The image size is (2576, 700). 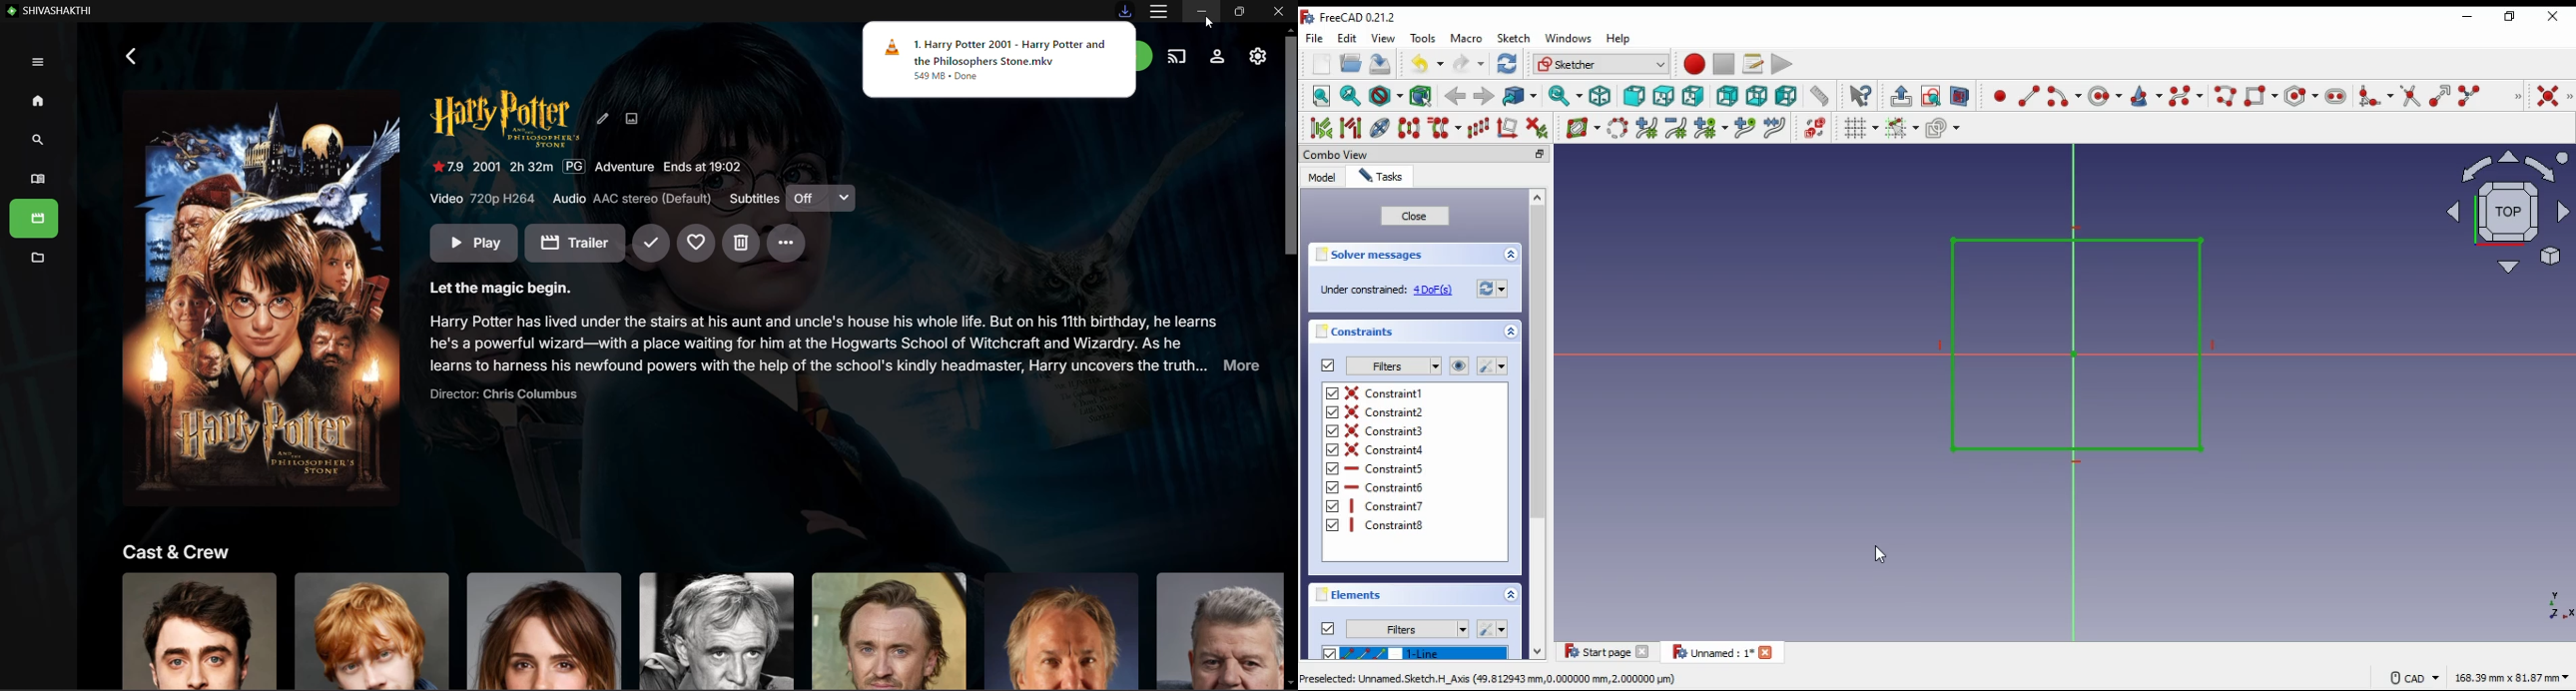 What do you see at coordinates (1423, 38) in the screenshot?
I see `tools` at bounding box center [1423, 38].